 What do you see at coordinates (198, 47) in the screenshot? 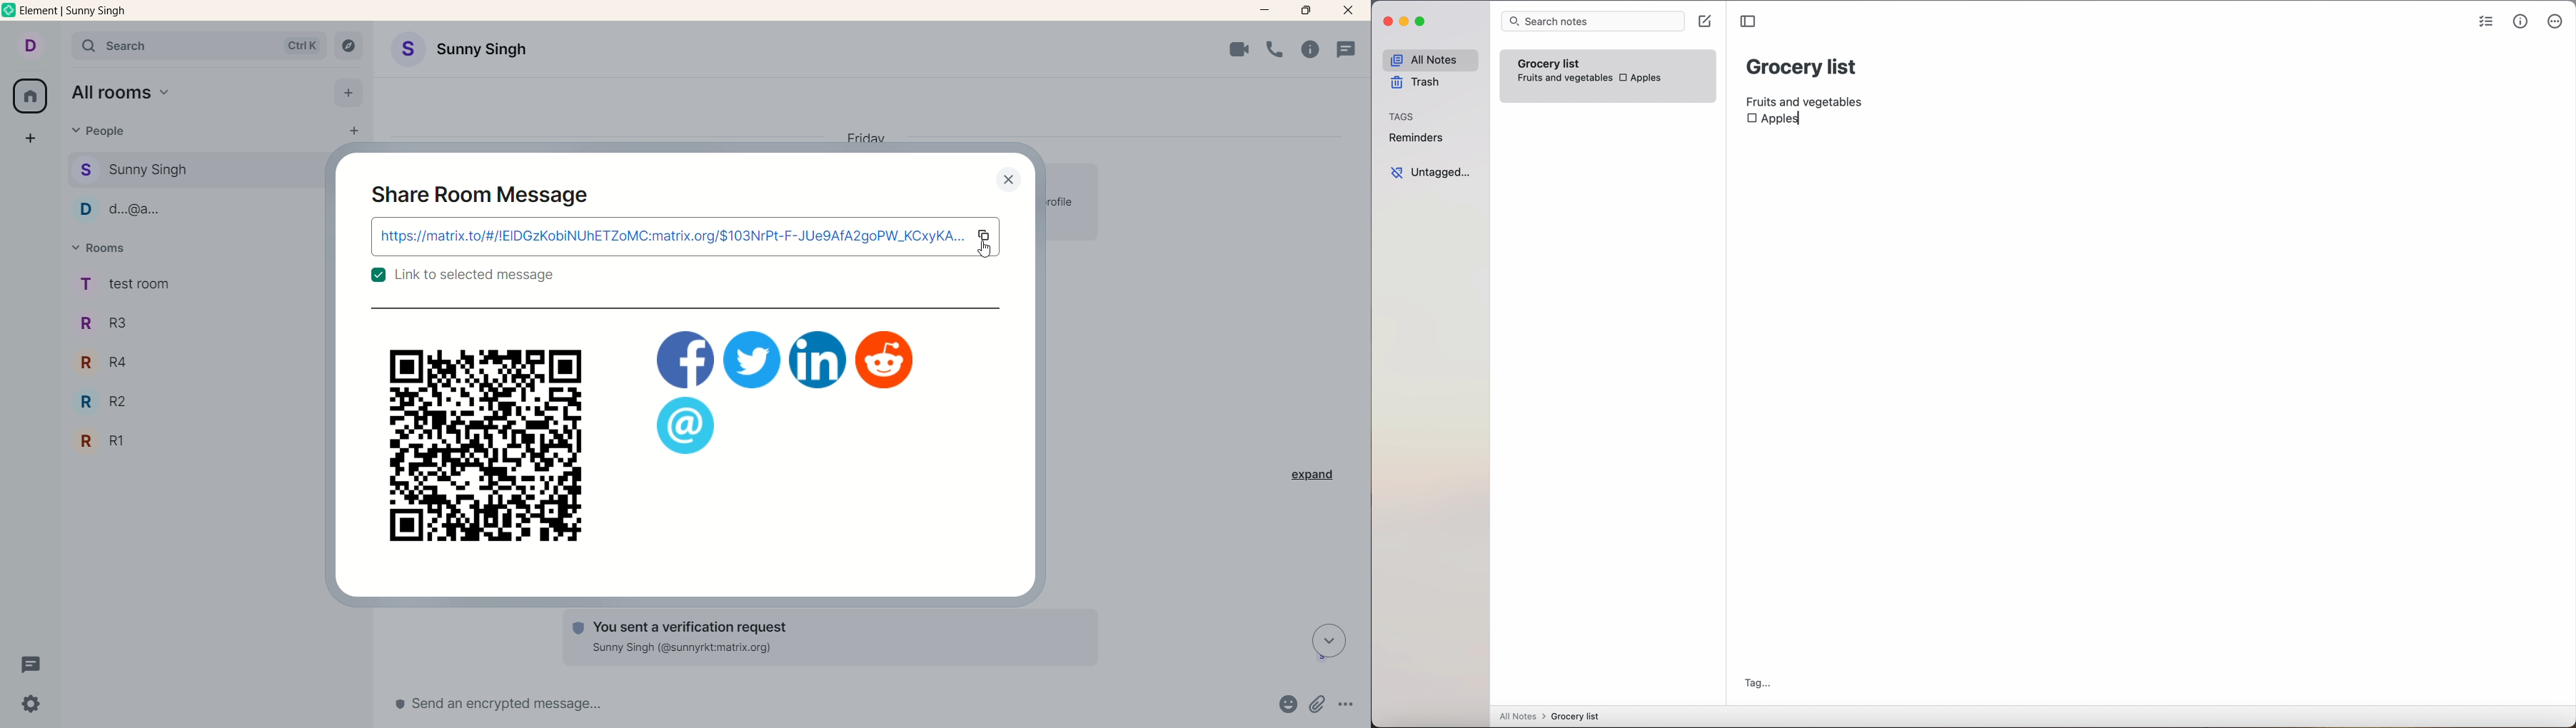
I see `search` at bounding box center [198, 47].